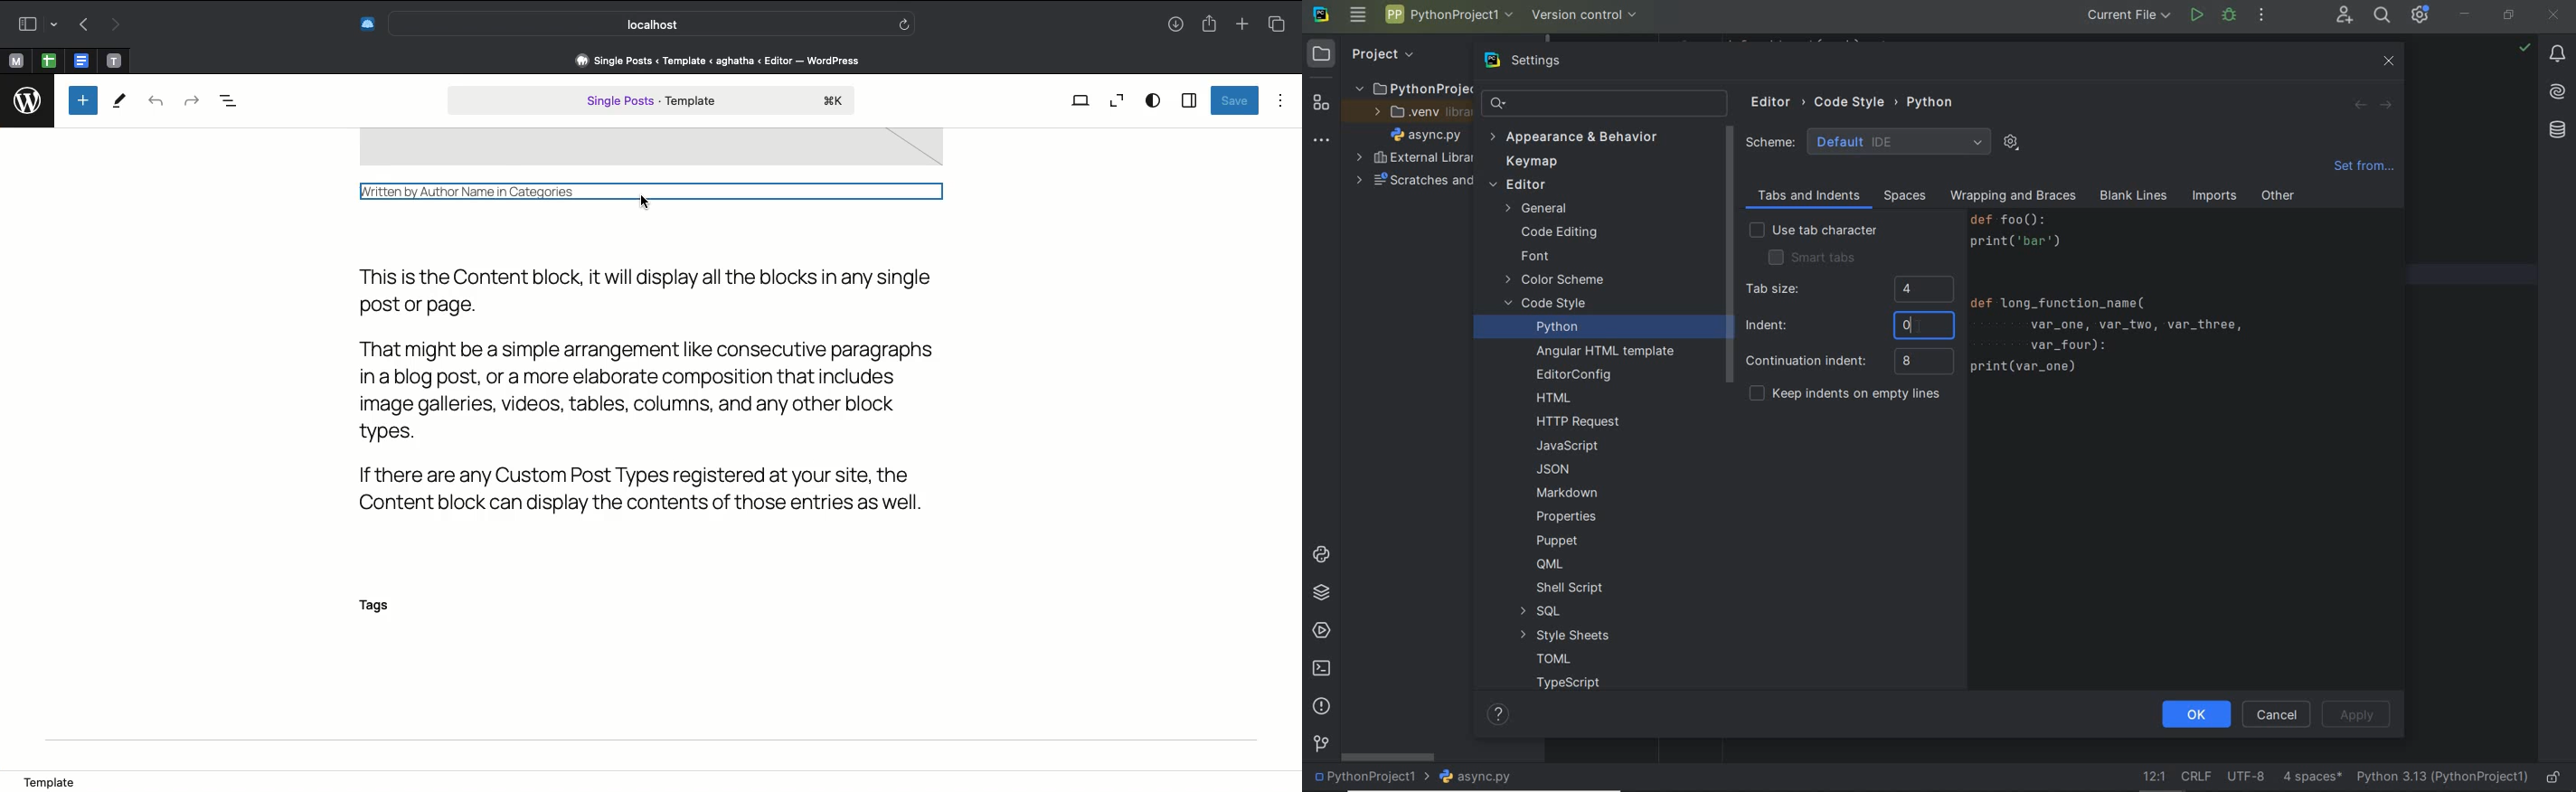 This screenshot has height=812, width=2576. I want to click on Appearance & Behavior, so click(1574, 139).